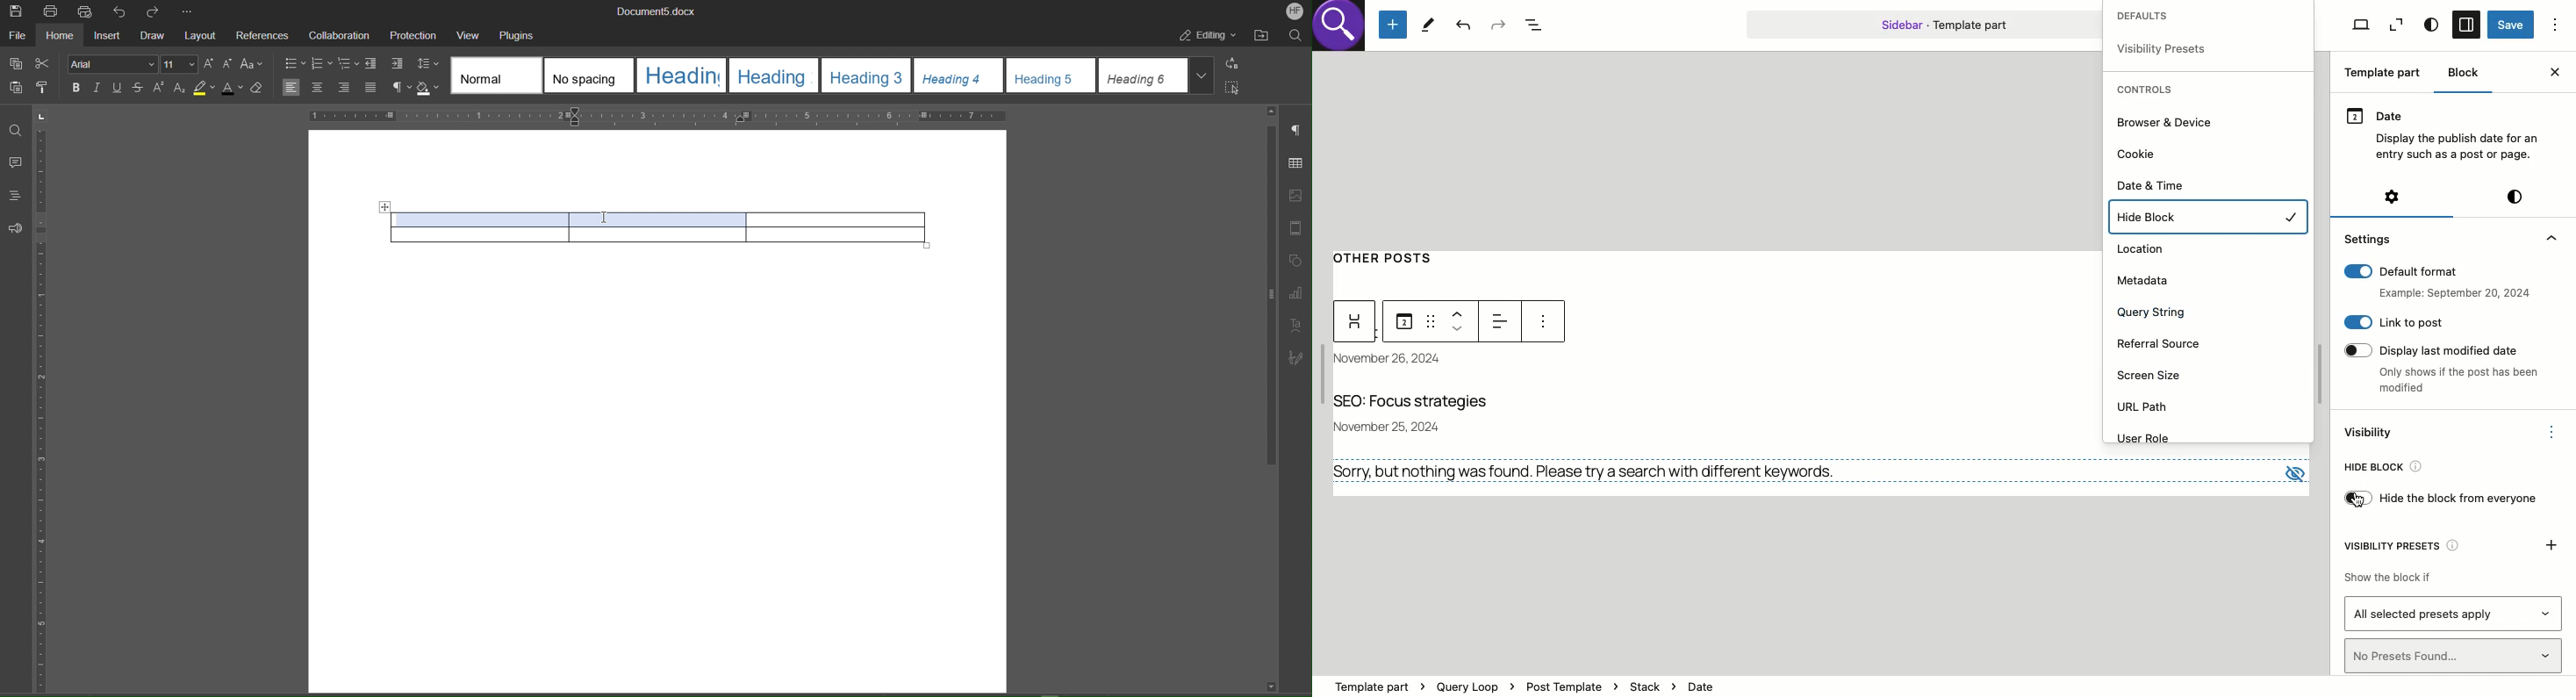  Describe the element at coordinates (2163, 344) in the screenshot. I see `Referral source` at that location.